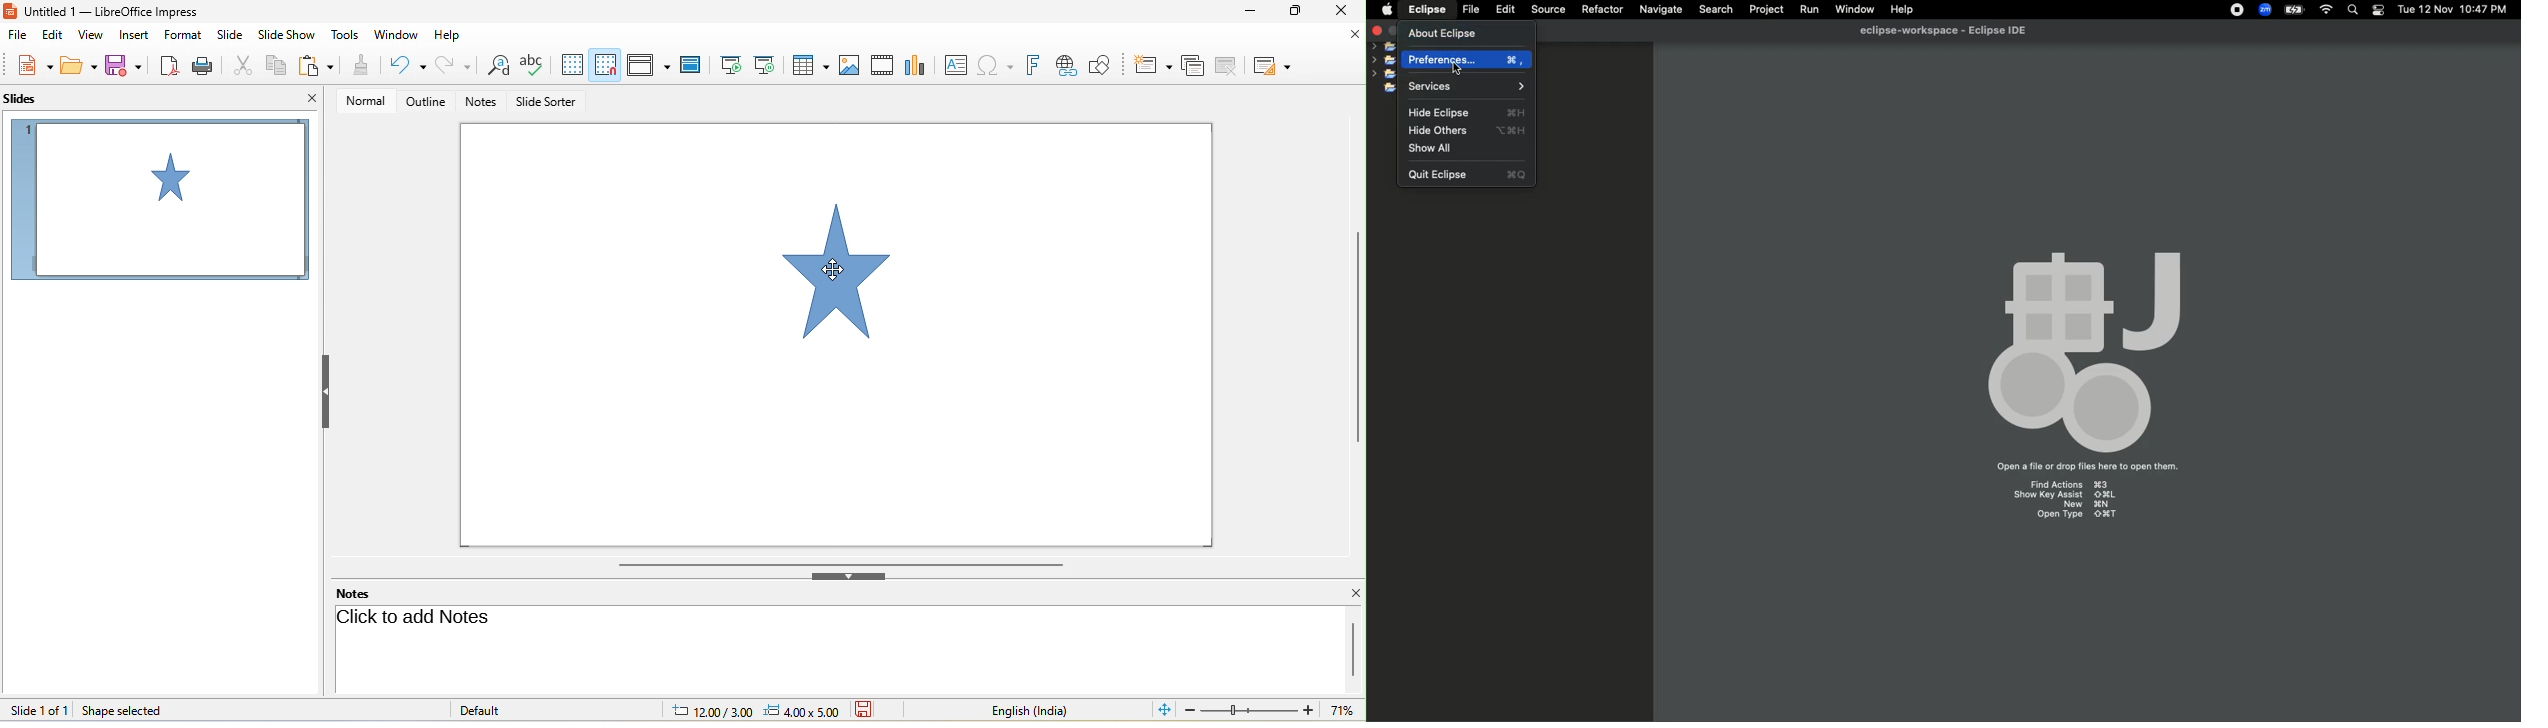 The height and width of the screenshot is (728, 2548). What do you see at coordinates (360, 64) in the screenshot?
I see `clone formatting` at bounding box center [360, 64].